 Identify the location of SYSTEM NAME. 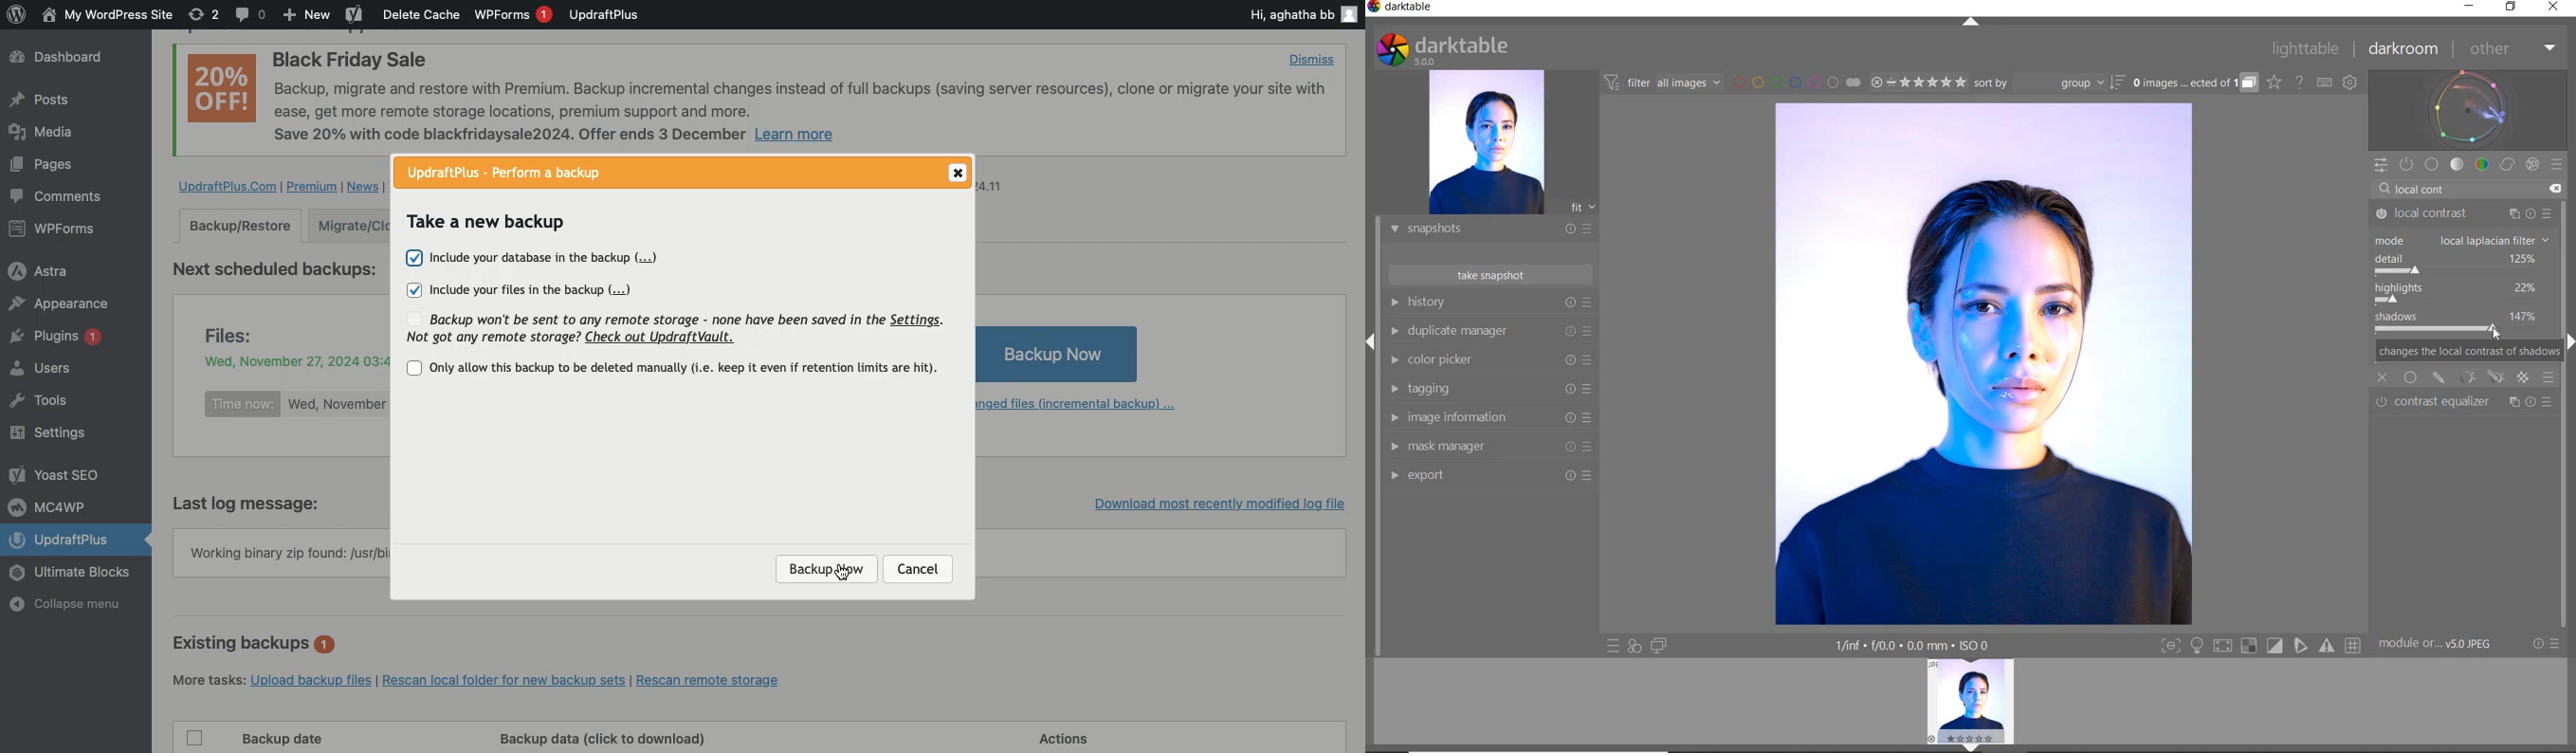
(1403, 9).